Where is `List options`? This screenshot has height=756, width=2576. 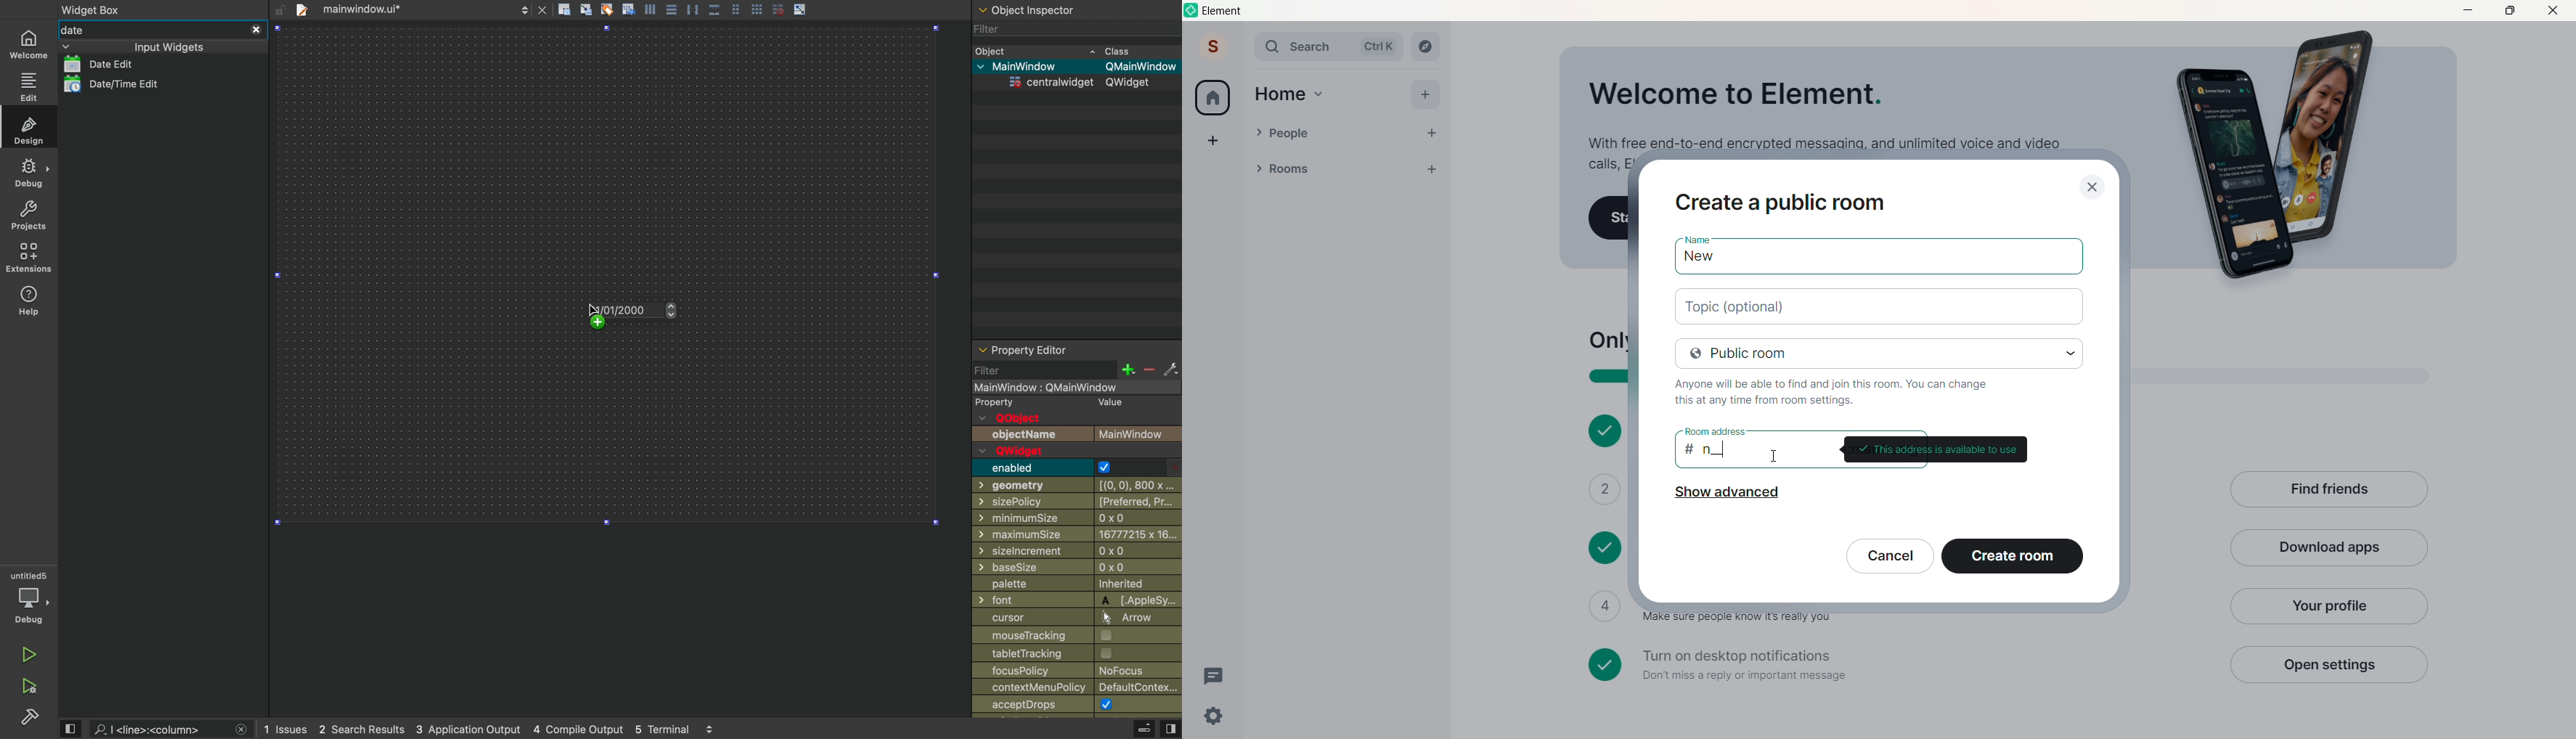 List options is located at coordinates (1403, 169).